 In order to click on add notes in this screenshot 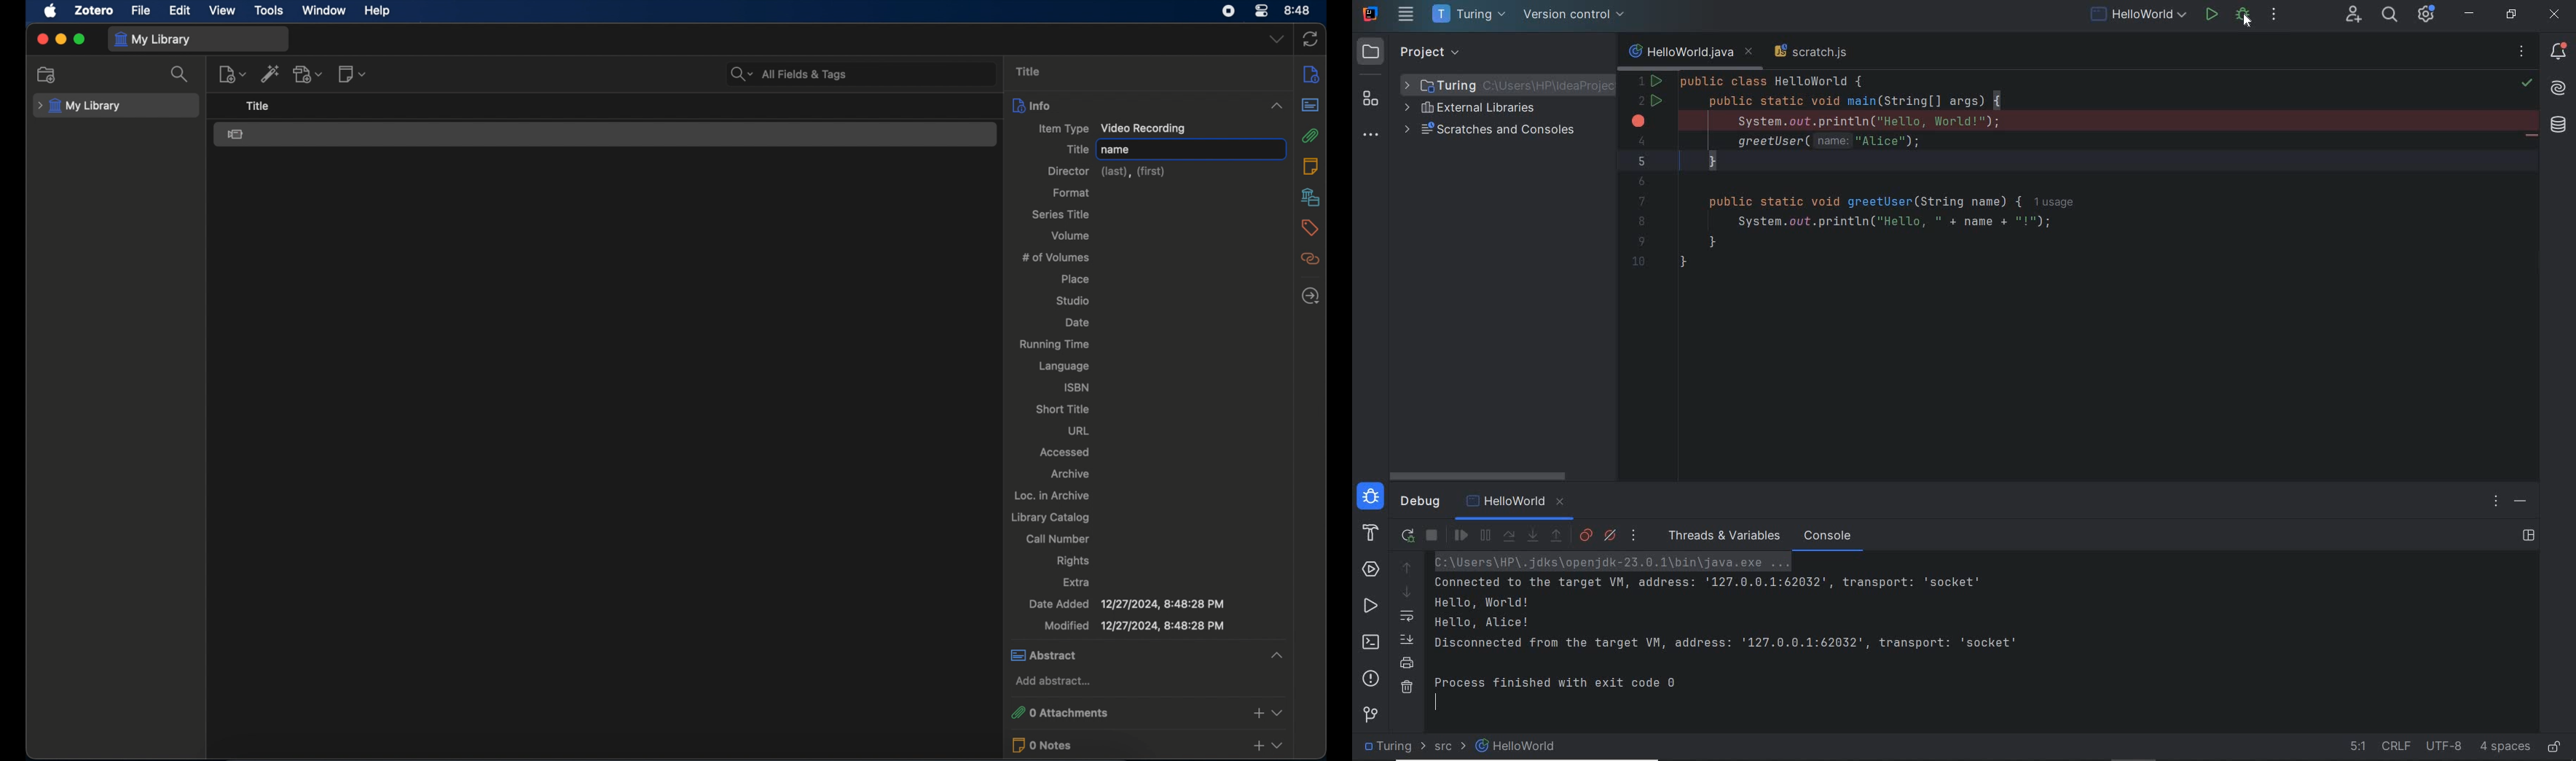, I will do `click(1258, 747)`.